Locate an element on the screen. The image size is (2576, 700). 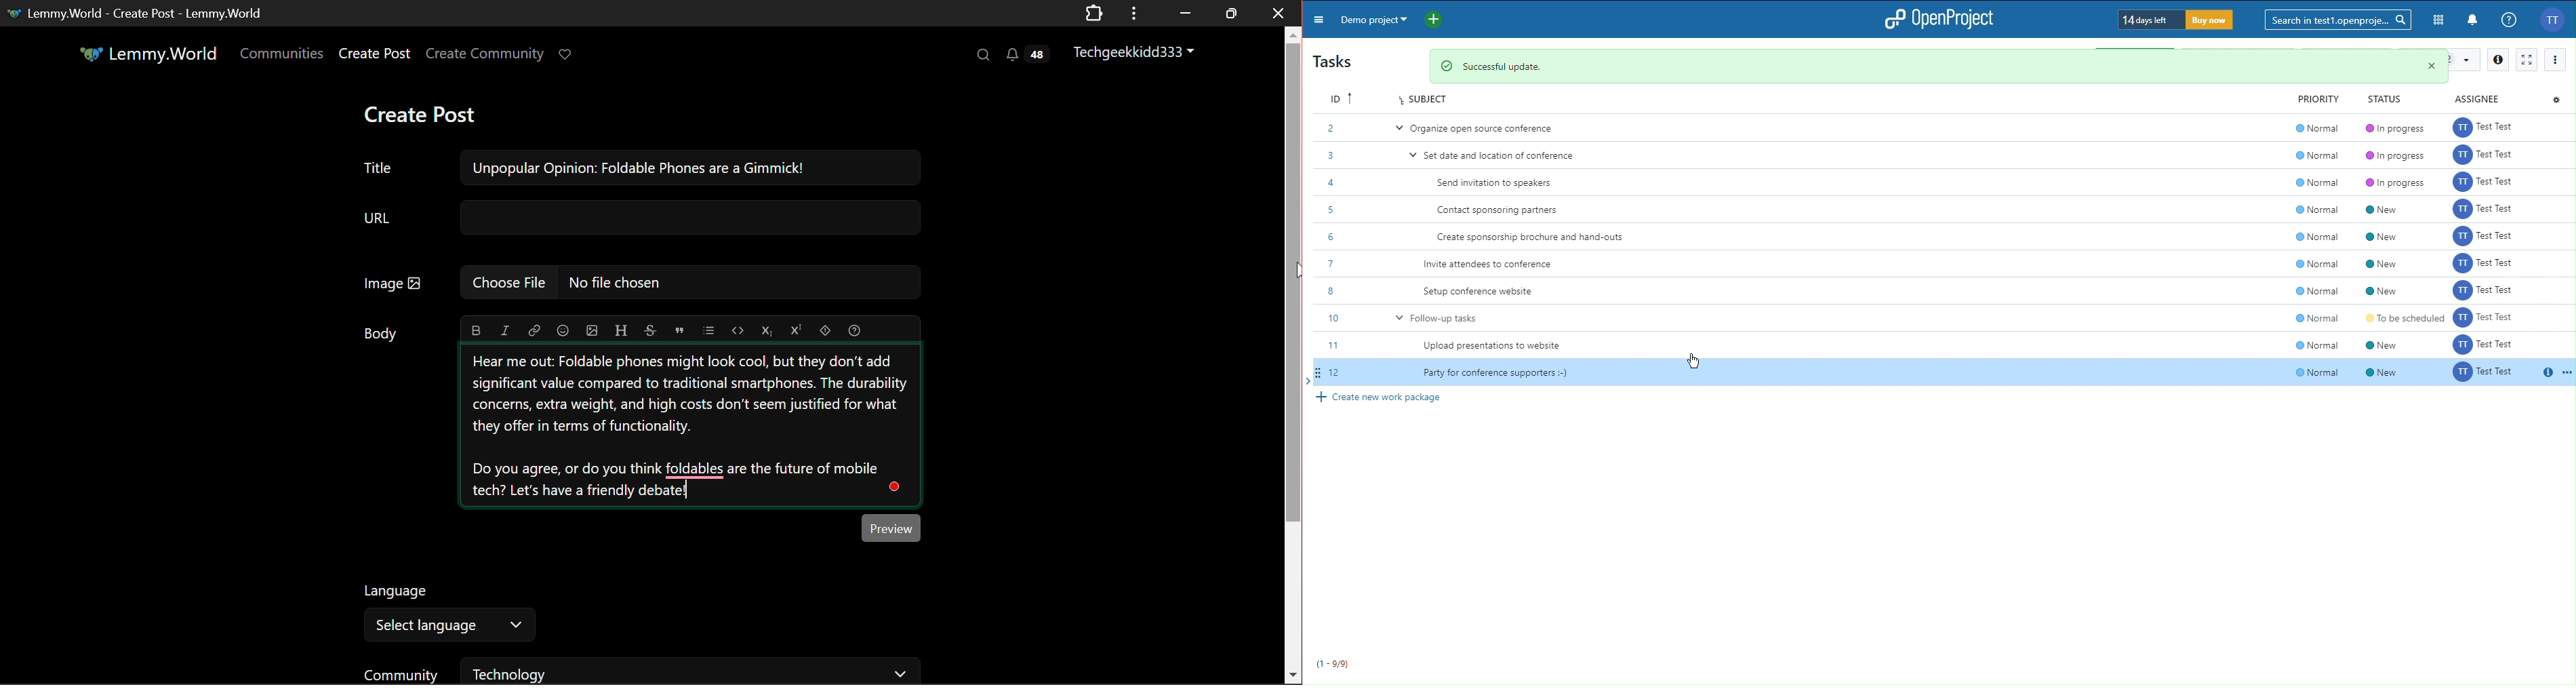
info is located at coordinates (2497, 60).